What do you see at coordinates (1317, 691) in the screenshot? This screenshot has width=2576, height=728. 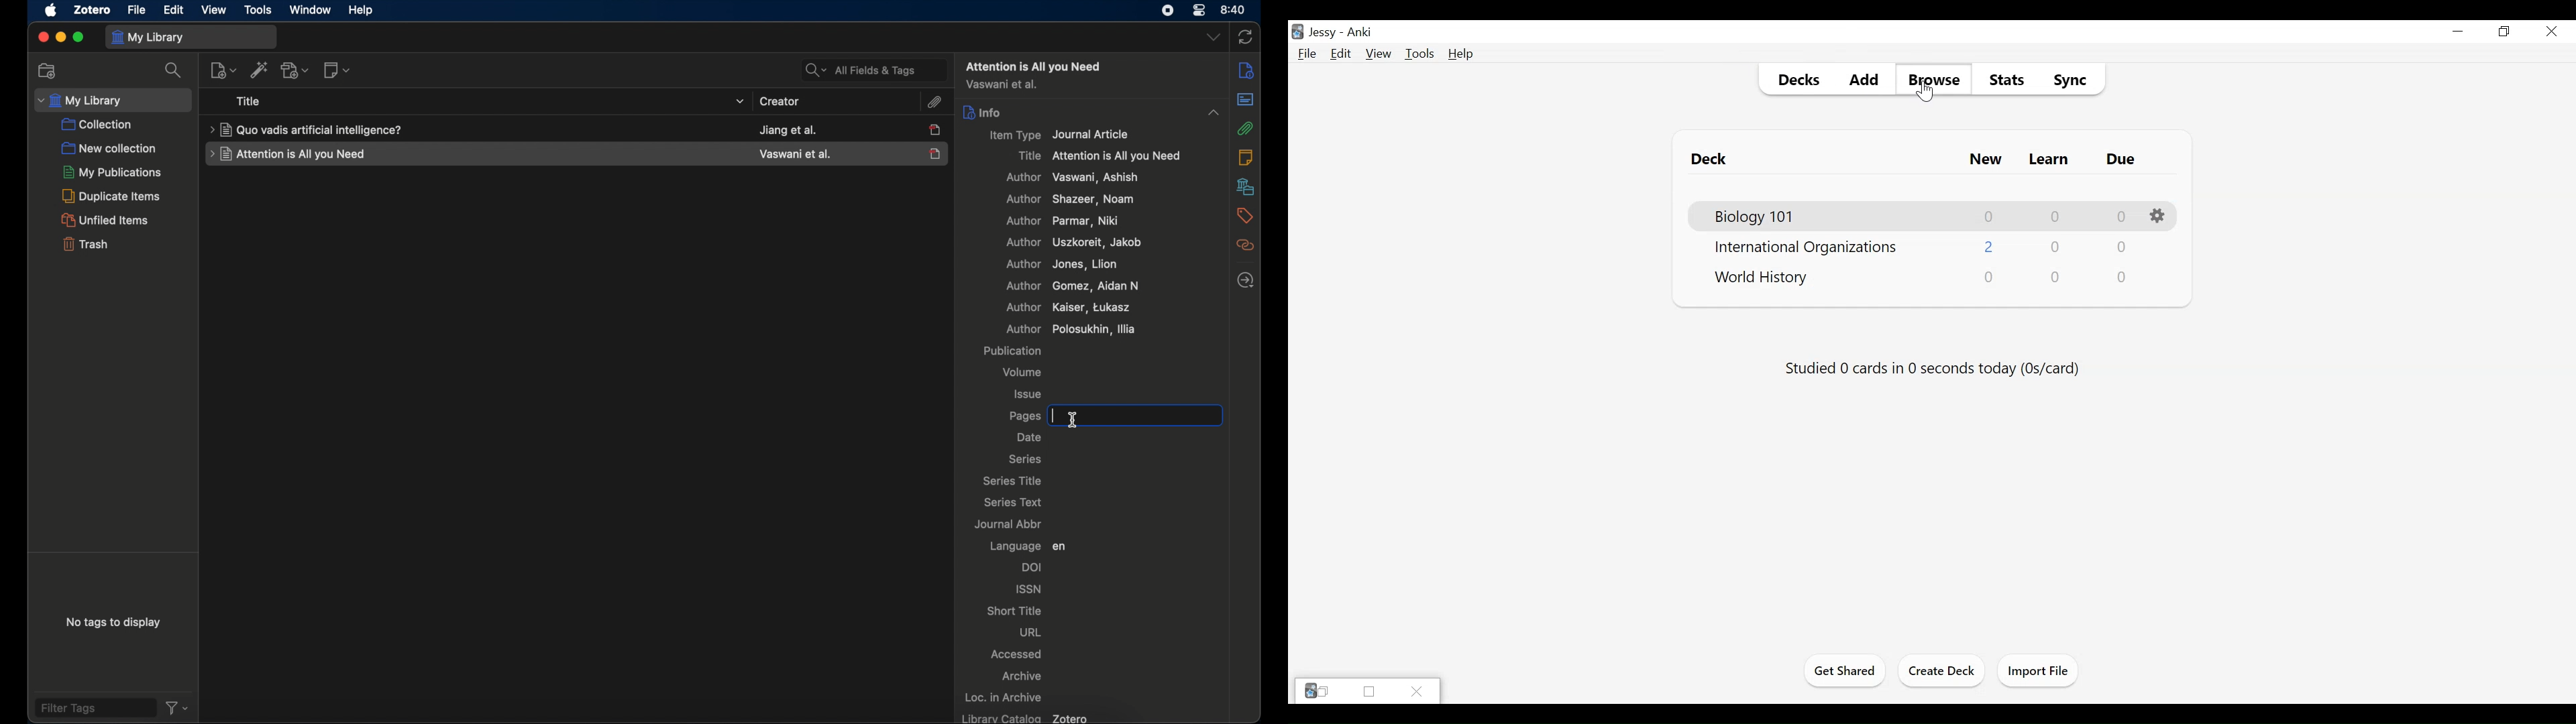 I see `Anki Restore tabs` at bounding box center [1317, 691].